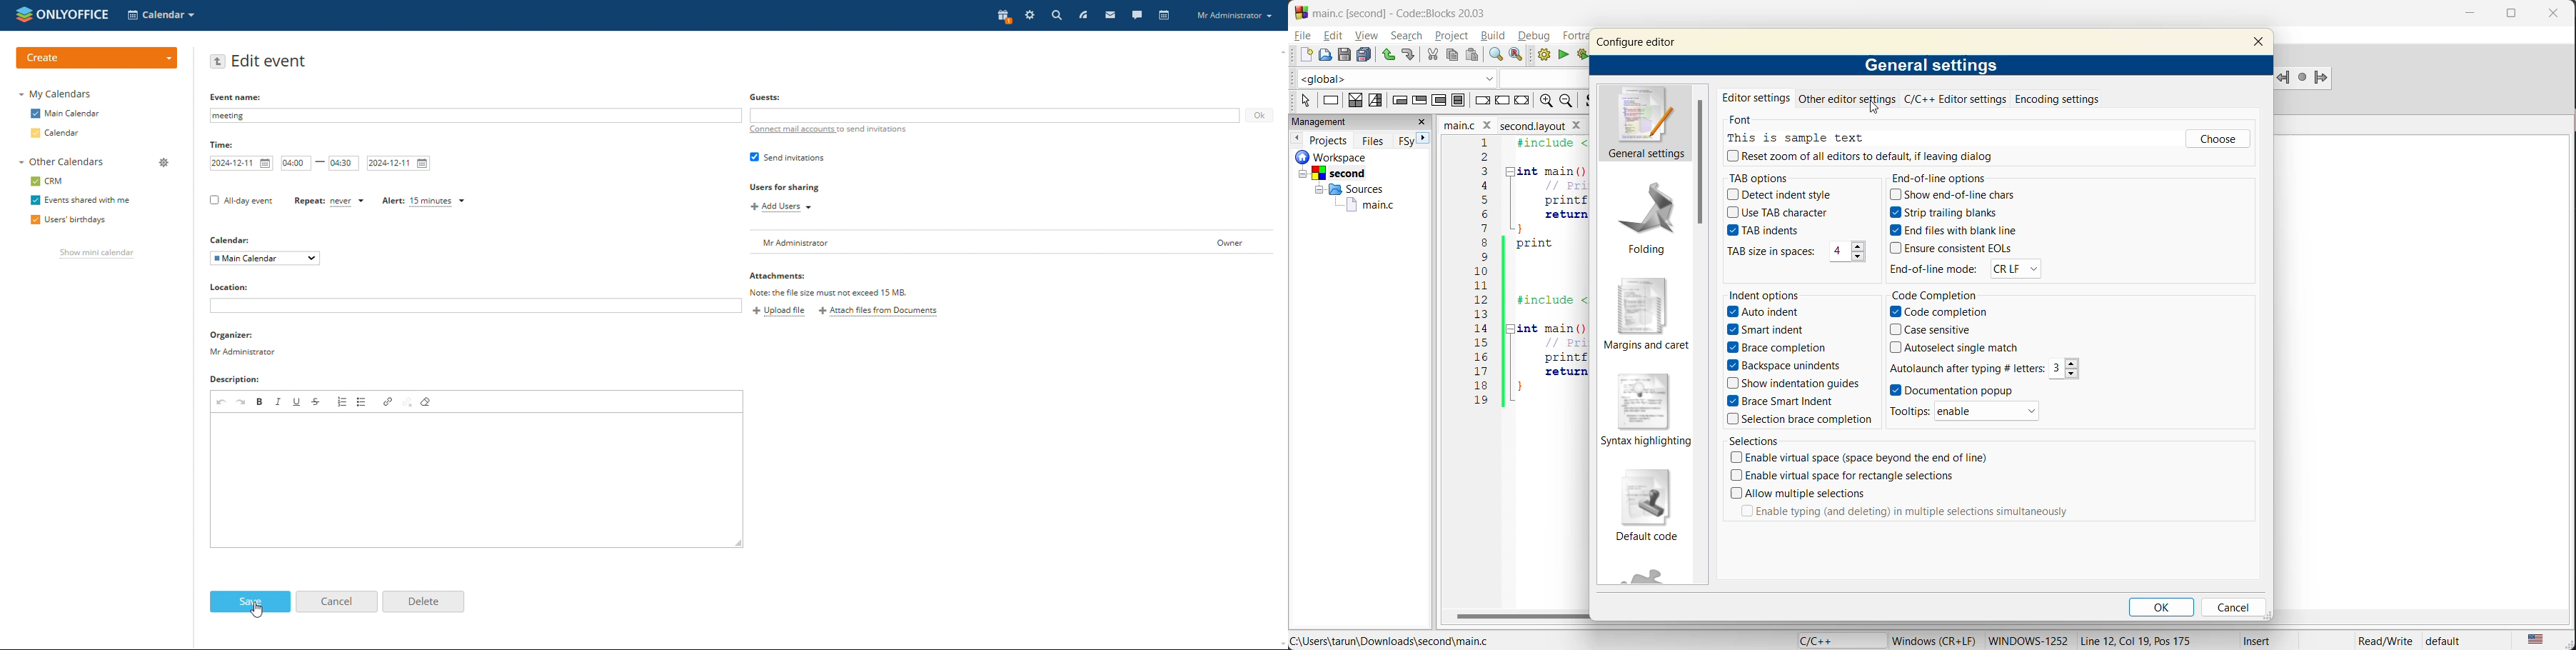 The image size is (2576, 672). What do you see at coordinates (1771, 213) in the screenshot?
I see `Use TAB character` at bounding box center [1771, 213].